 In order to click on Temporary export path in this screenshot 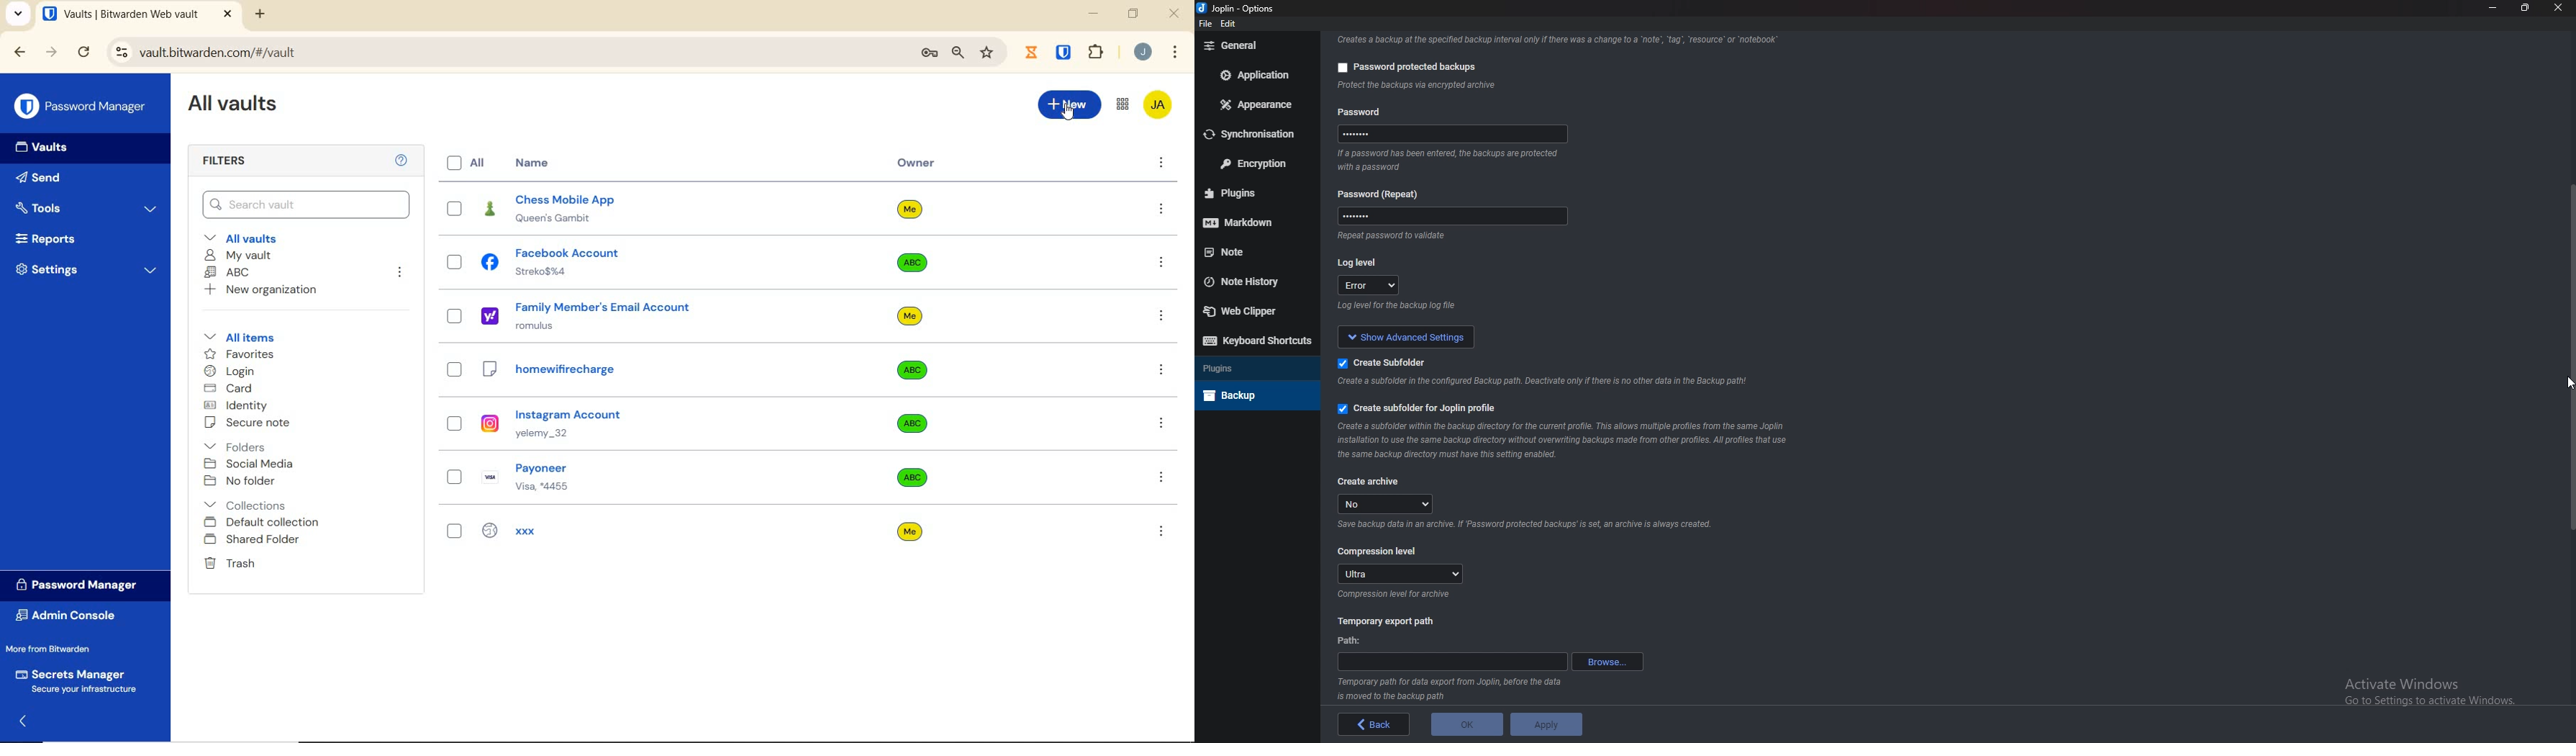, I will do `click(1386, 621)`.